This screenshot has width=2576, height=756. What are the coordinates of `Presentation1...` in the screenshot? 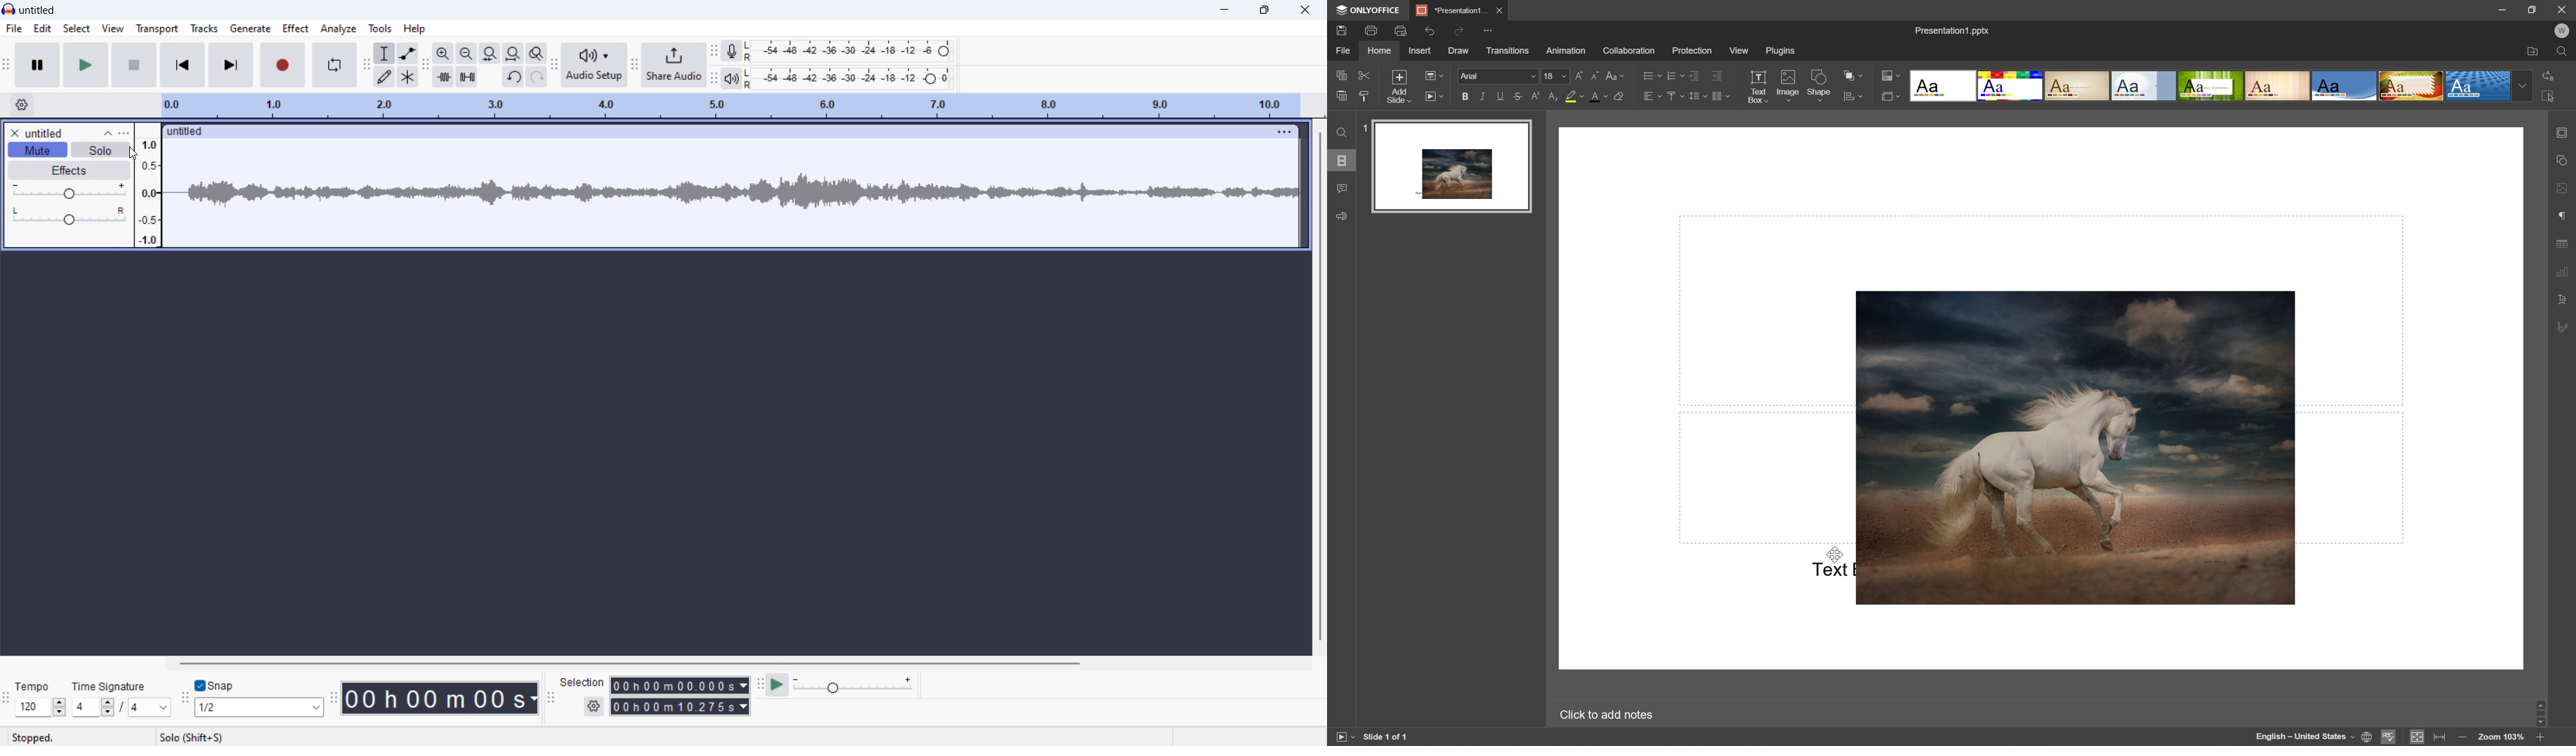 It's located at (1450, 10).